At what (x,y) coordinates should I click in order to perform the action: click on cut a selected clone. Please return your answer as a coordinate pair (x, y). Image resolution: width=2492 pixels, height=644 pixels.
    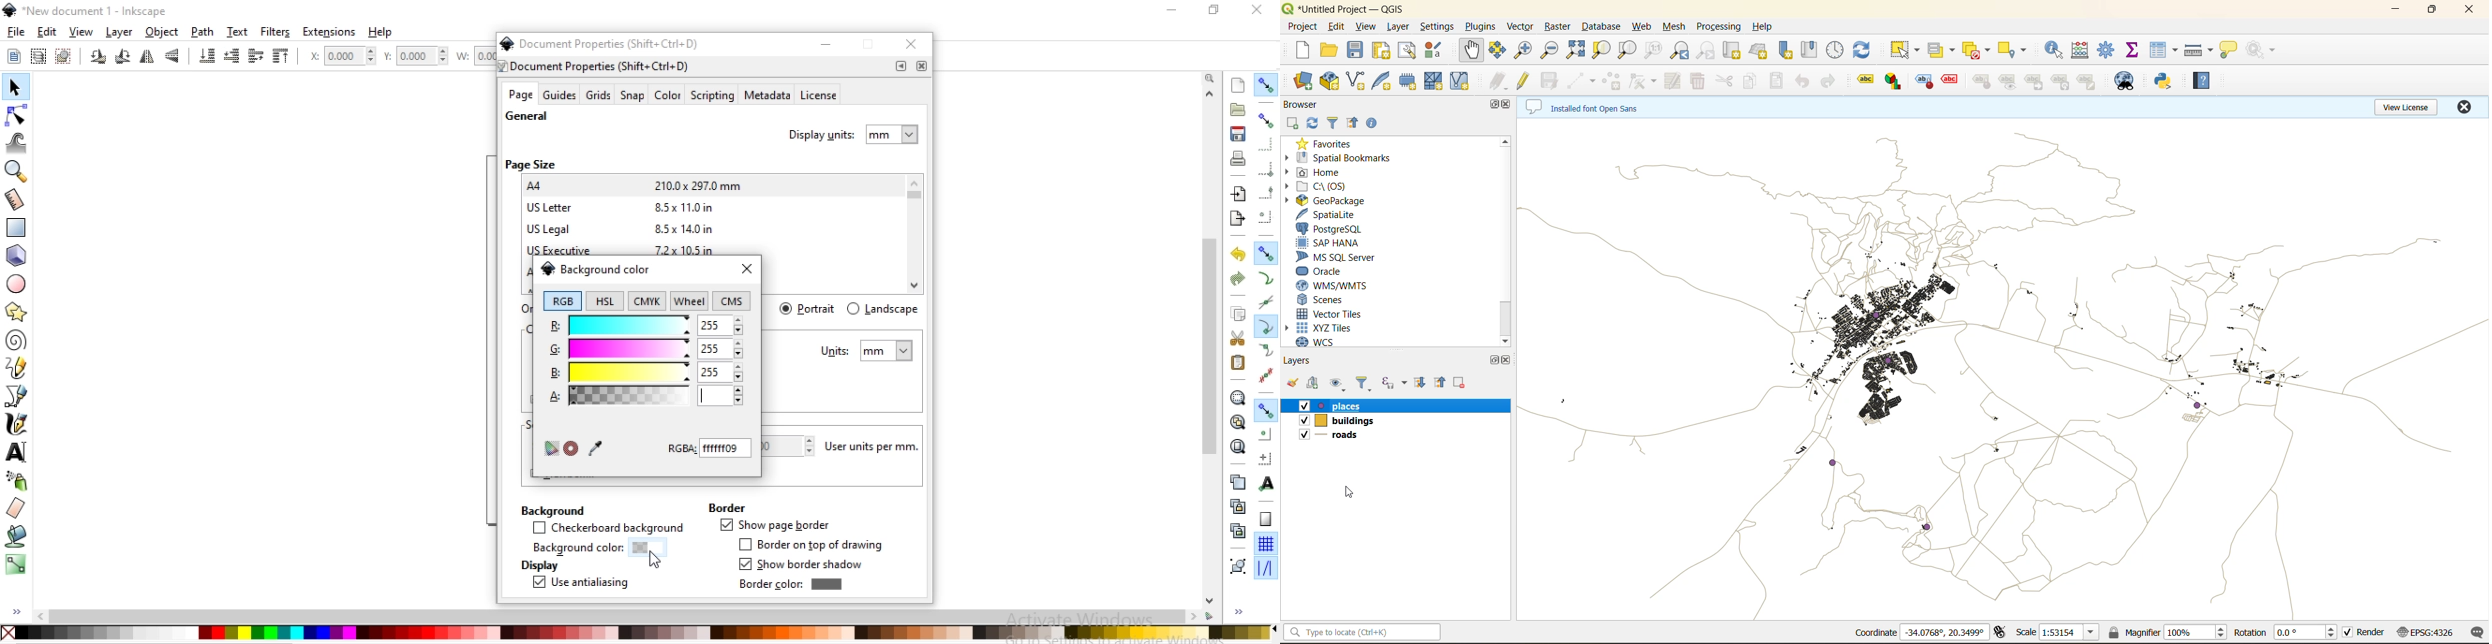
    Looking at the image, I should click on (1236, 533).